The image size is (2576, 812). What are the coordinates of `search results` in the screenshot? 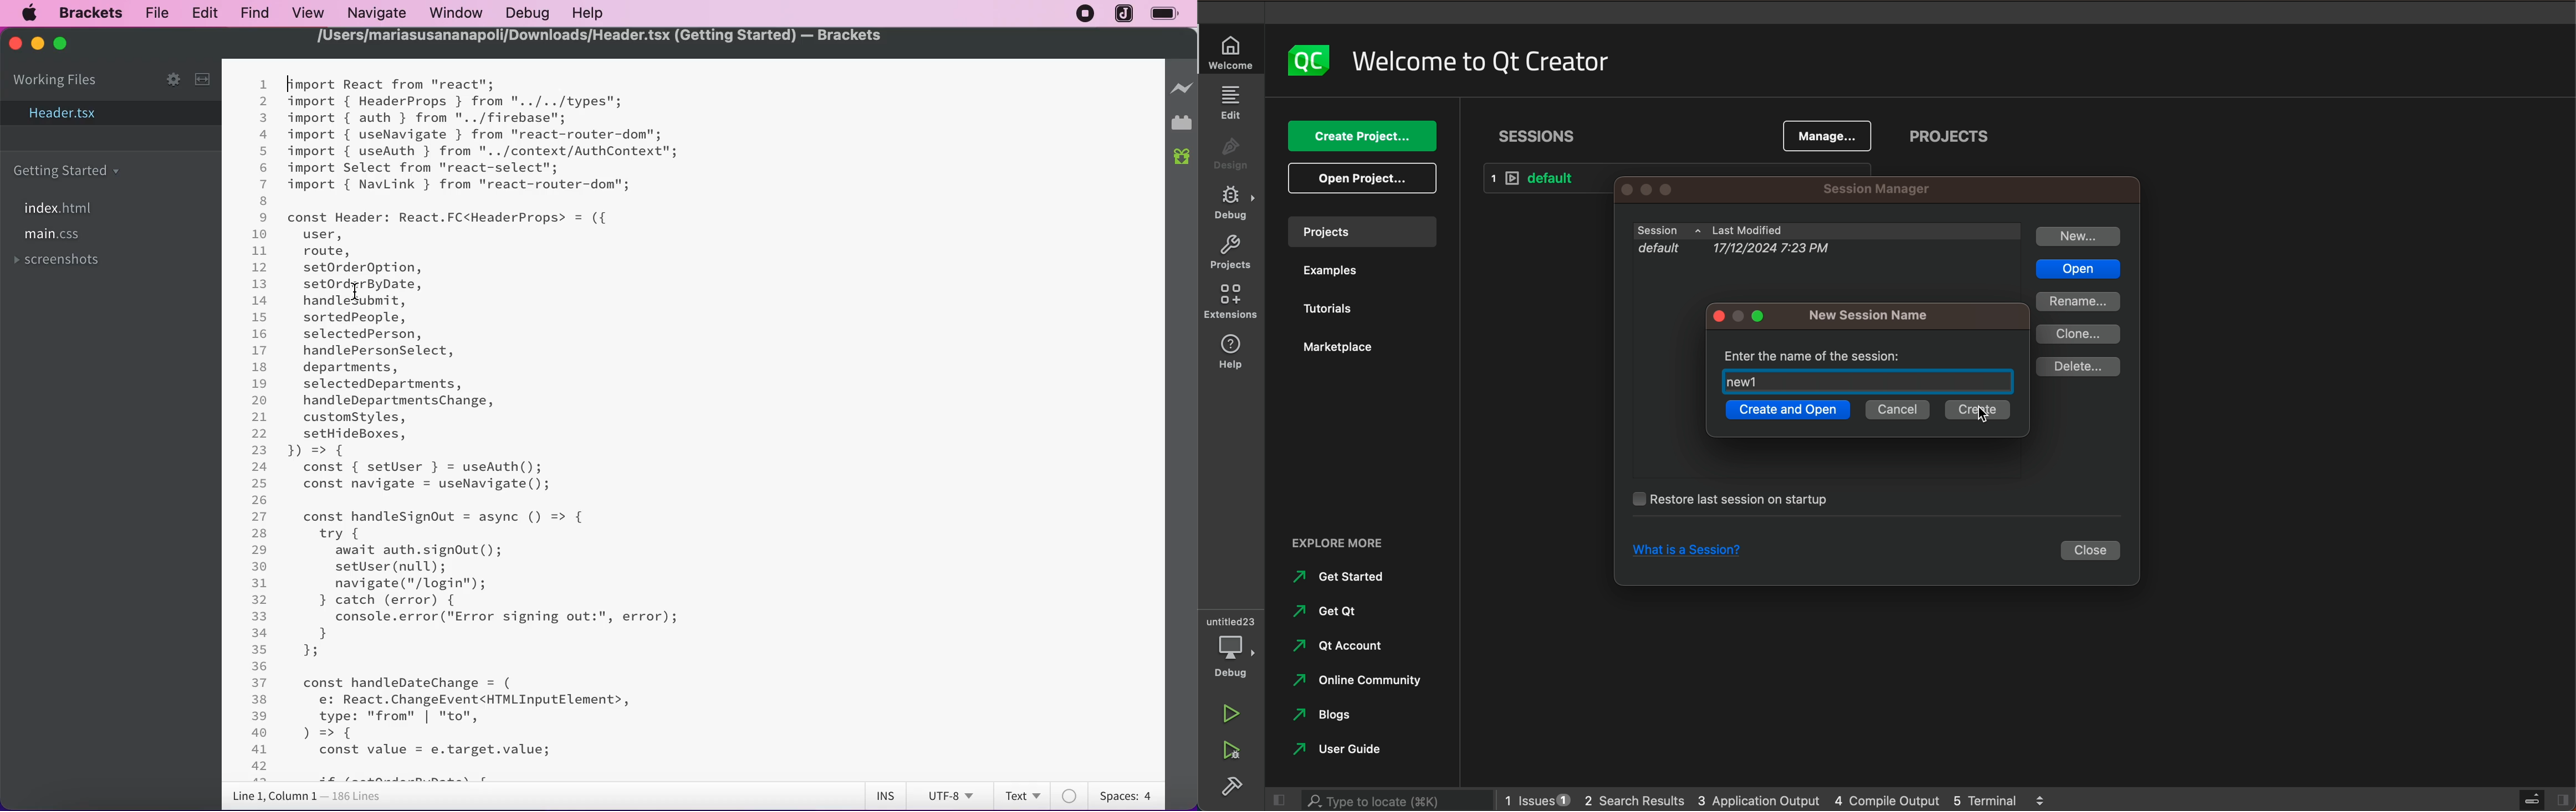 It's located at (1634, 799).